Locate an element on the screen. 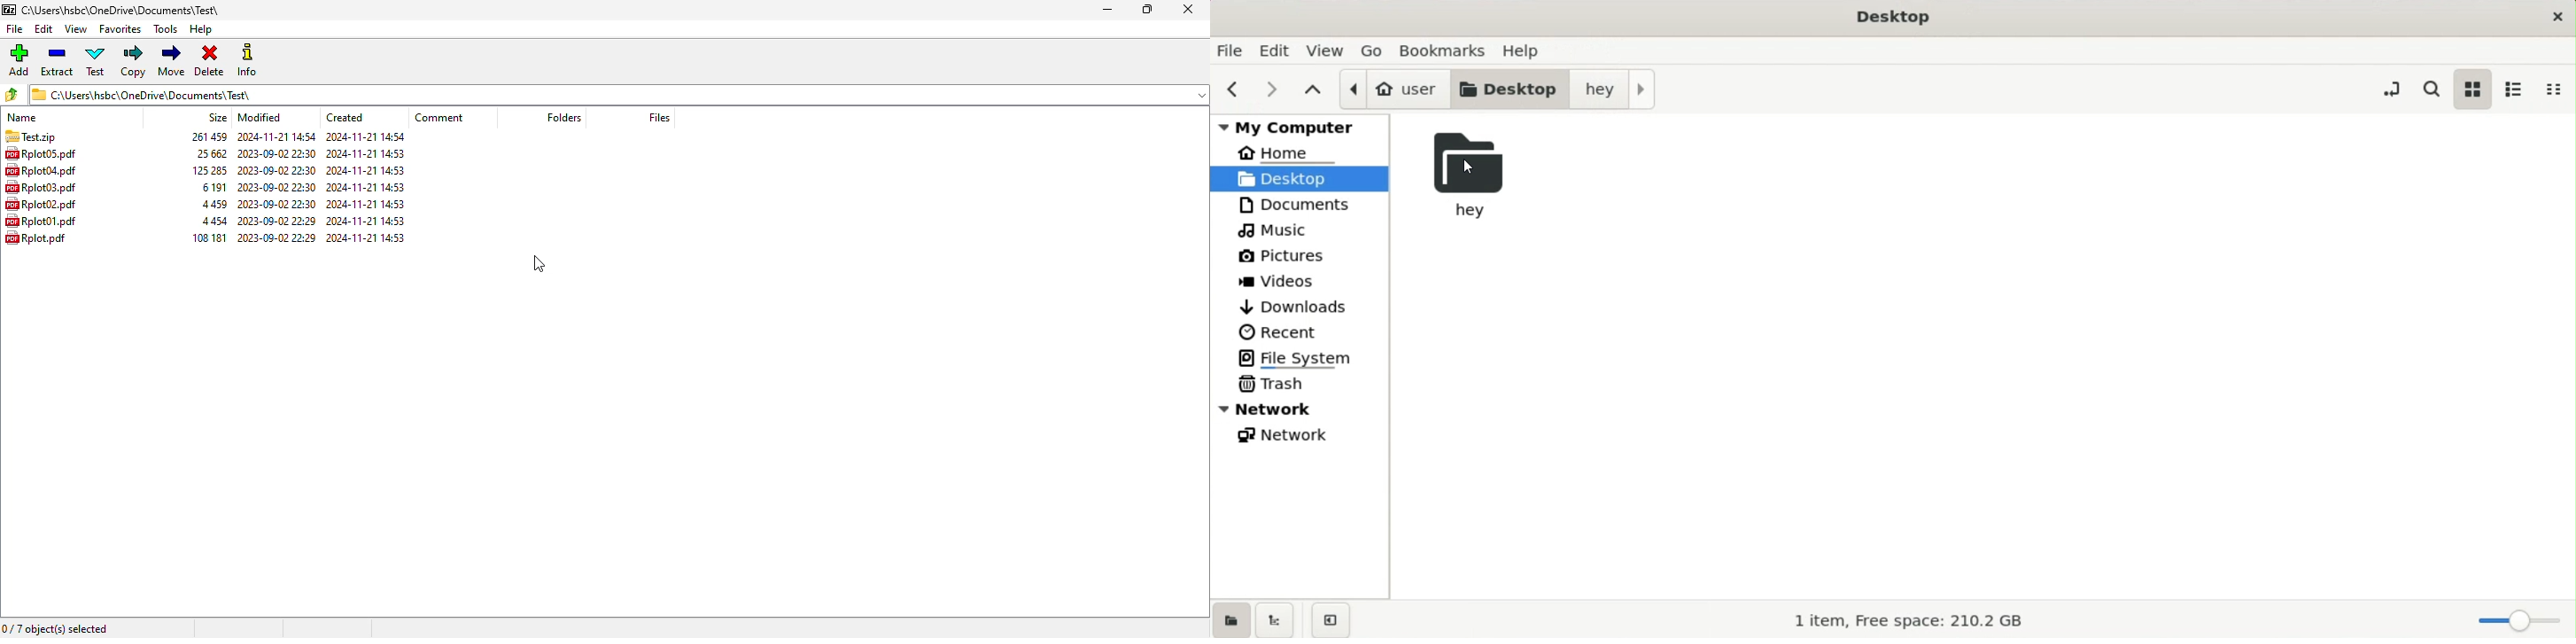 The height and width of the screenshot is (644, 2576). size is located at coordinates (210, 237).